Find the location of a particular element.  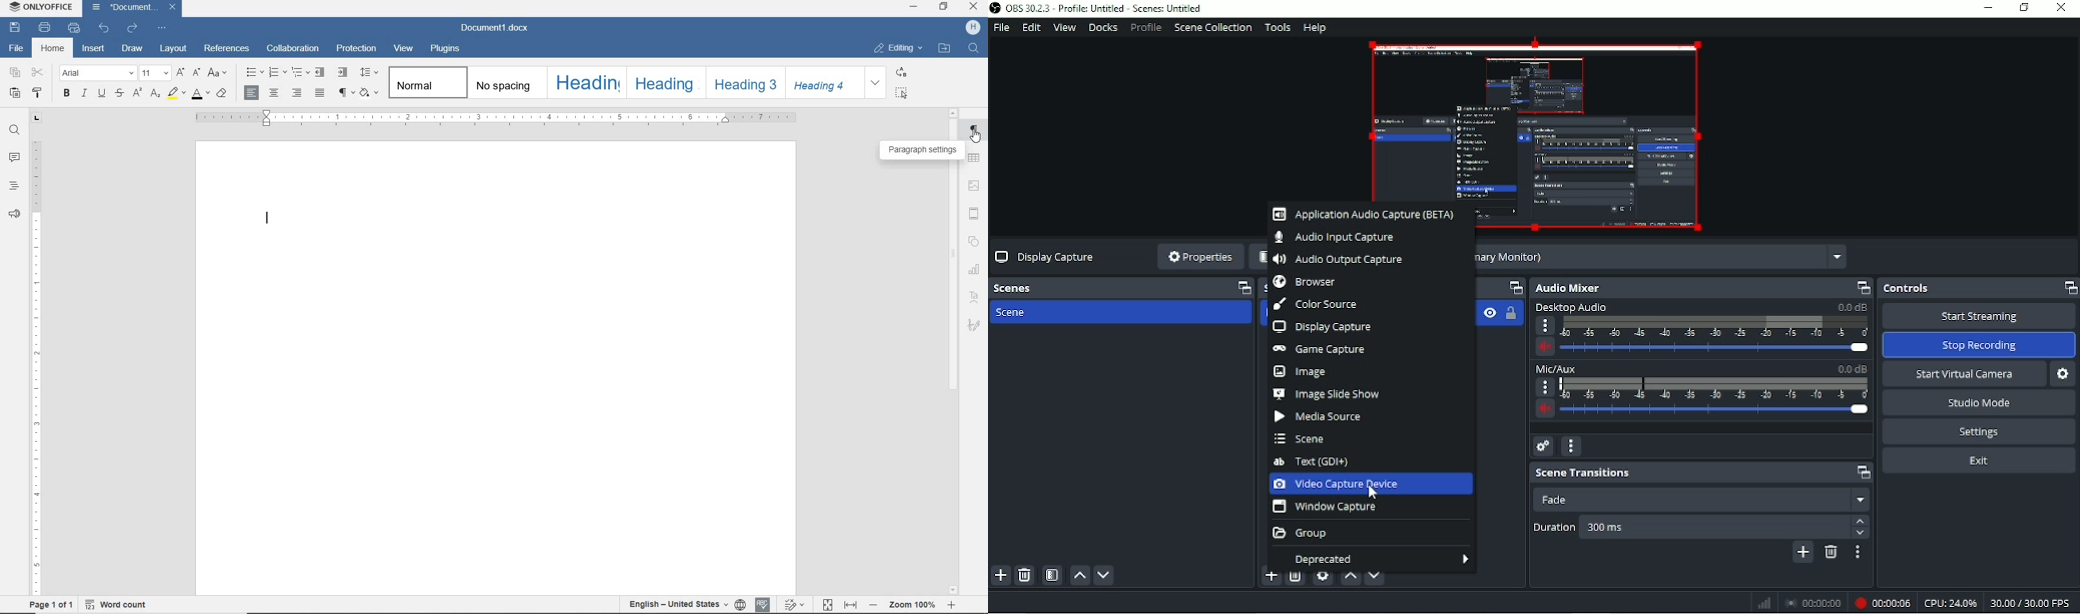

Group is located at coordinates (1301, 533).